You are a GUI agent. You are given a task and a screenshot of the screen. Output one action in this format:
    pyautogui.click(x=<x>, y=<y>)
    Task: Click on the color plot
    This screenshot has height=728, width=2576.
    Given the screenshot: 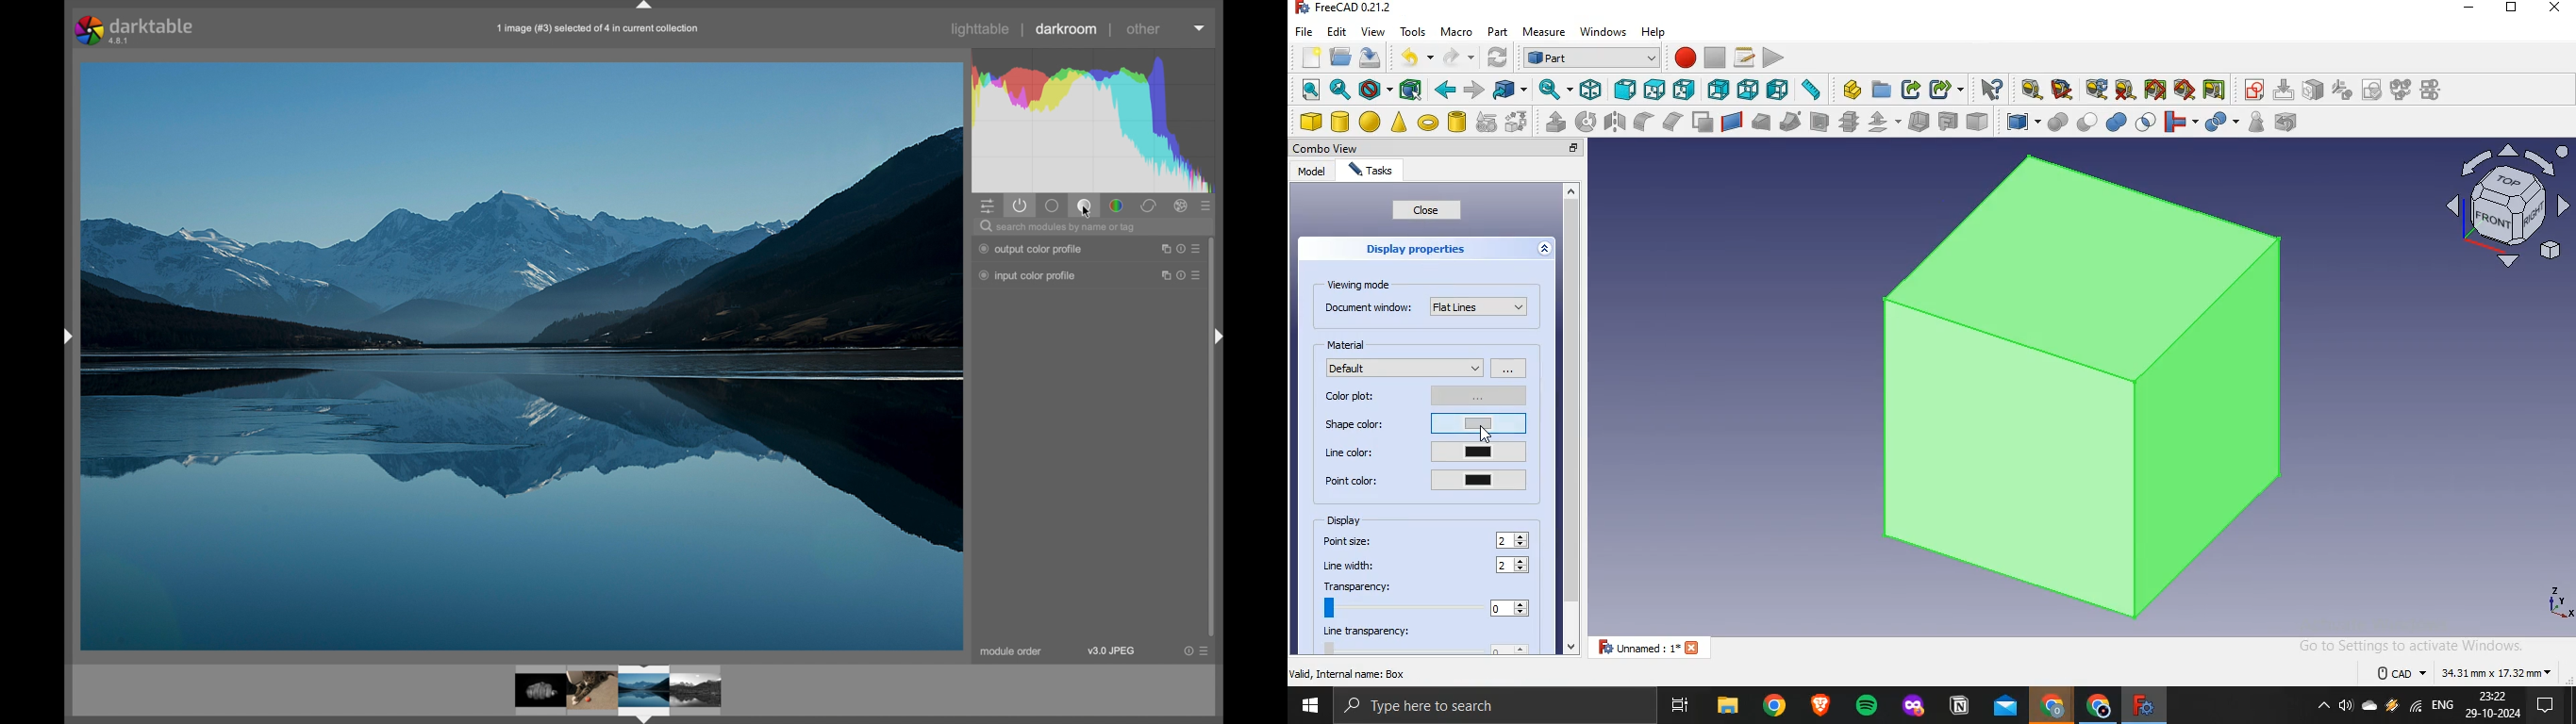 What is the action you would take?
    pyautogui.click(x=1428, y=394)
    